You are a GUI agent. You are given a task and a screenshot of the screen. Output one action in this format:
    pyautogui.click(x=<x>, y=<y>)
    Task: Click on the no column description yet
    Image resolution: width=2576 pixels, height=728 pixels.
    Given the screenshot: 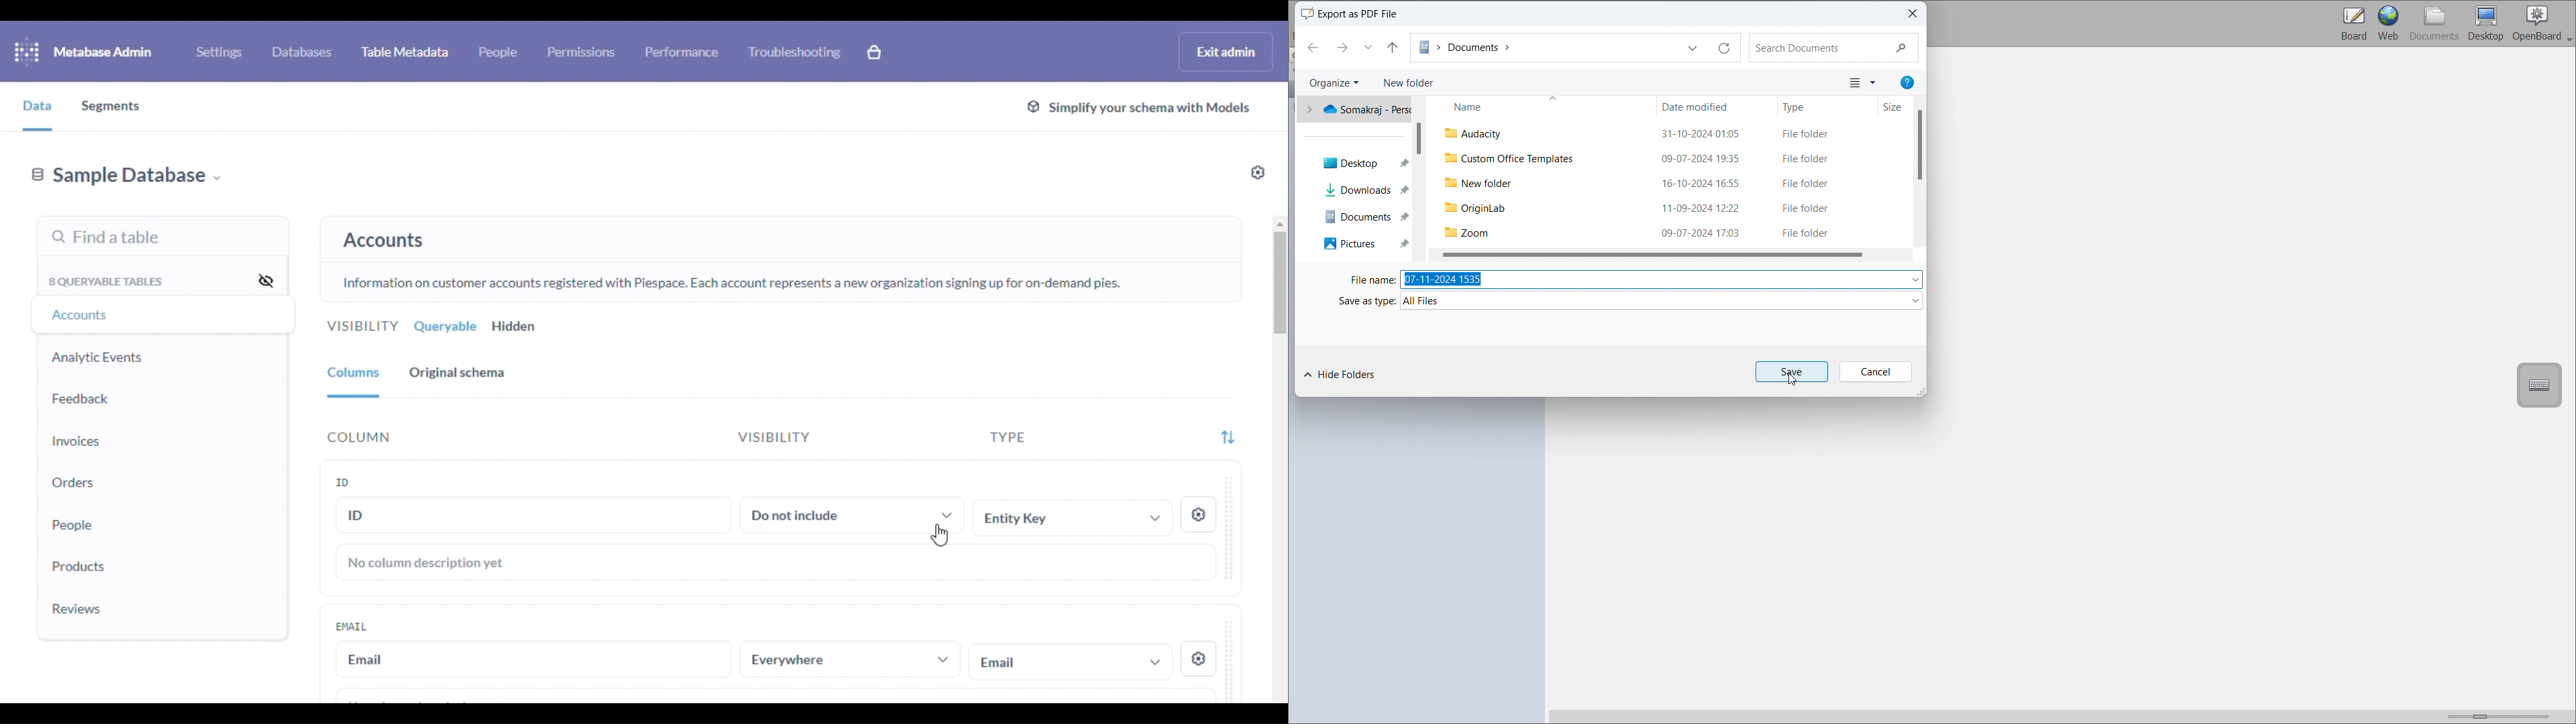 What is the action you would take?
    pyautogui.click(x=427, y=563)
    